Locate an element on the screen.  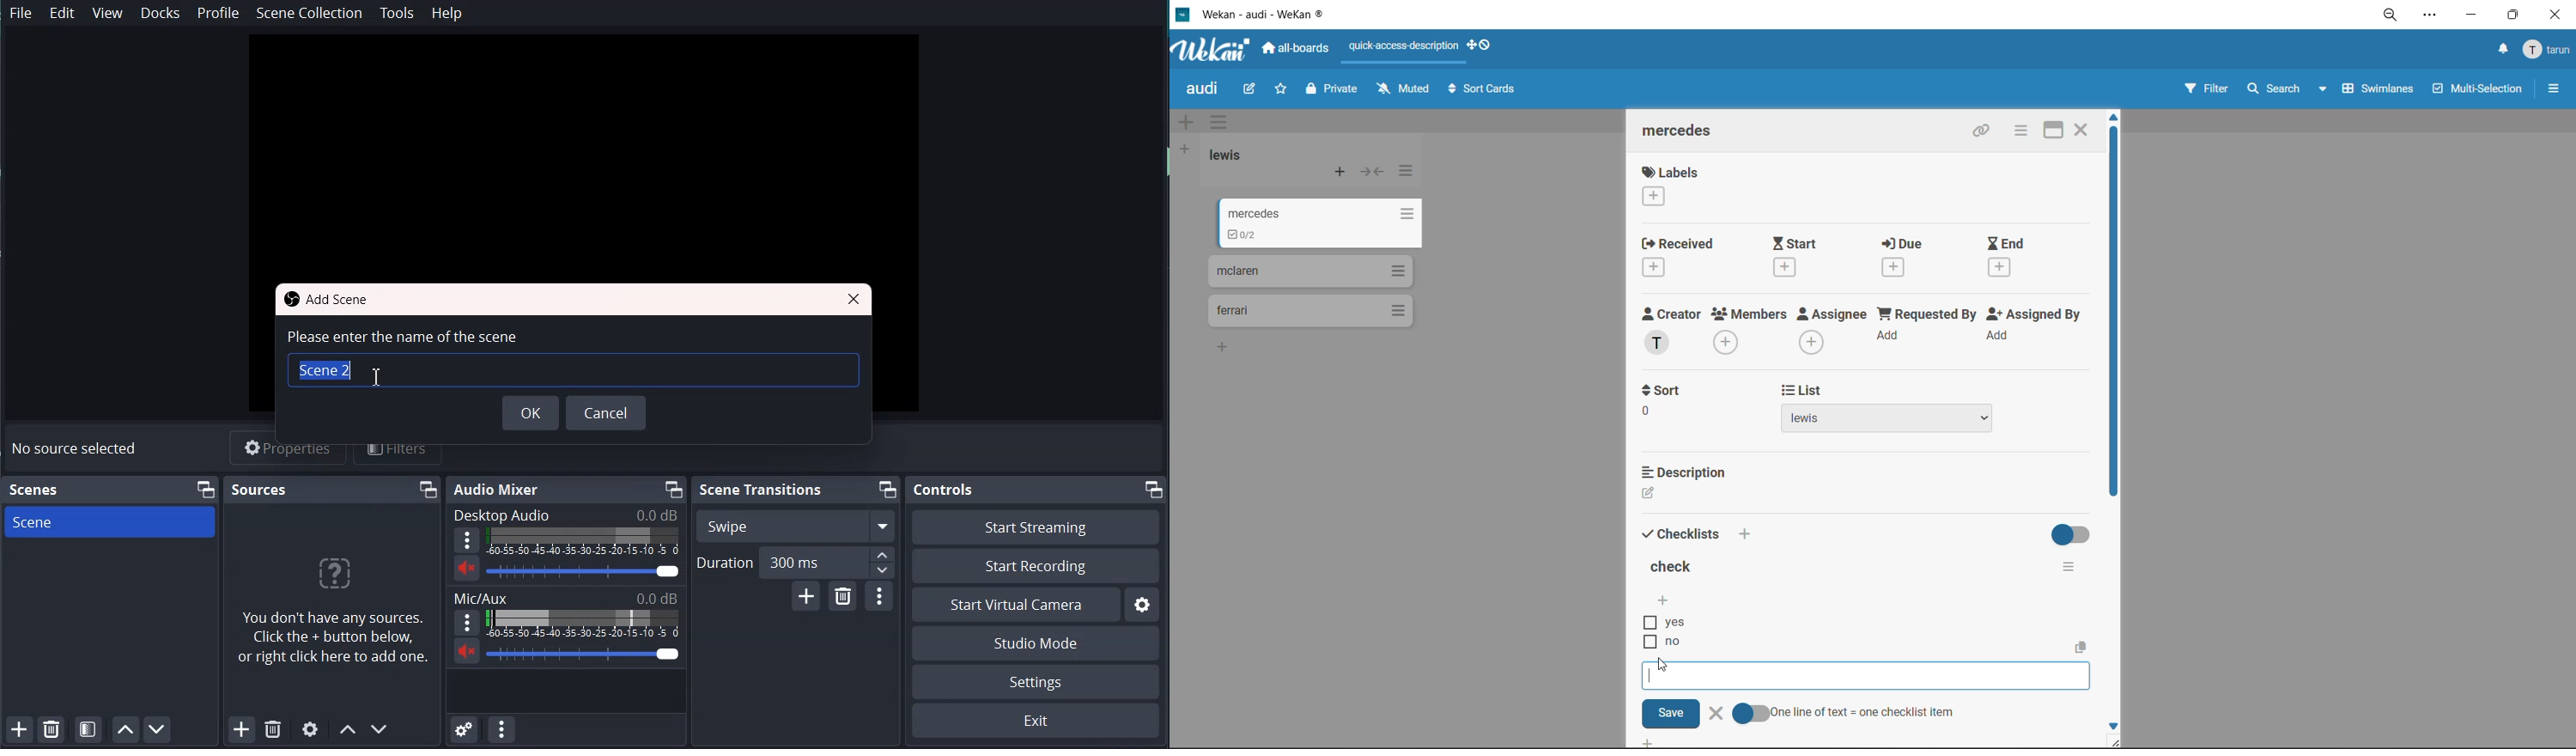
Tools is located at coordinates (398, 14).